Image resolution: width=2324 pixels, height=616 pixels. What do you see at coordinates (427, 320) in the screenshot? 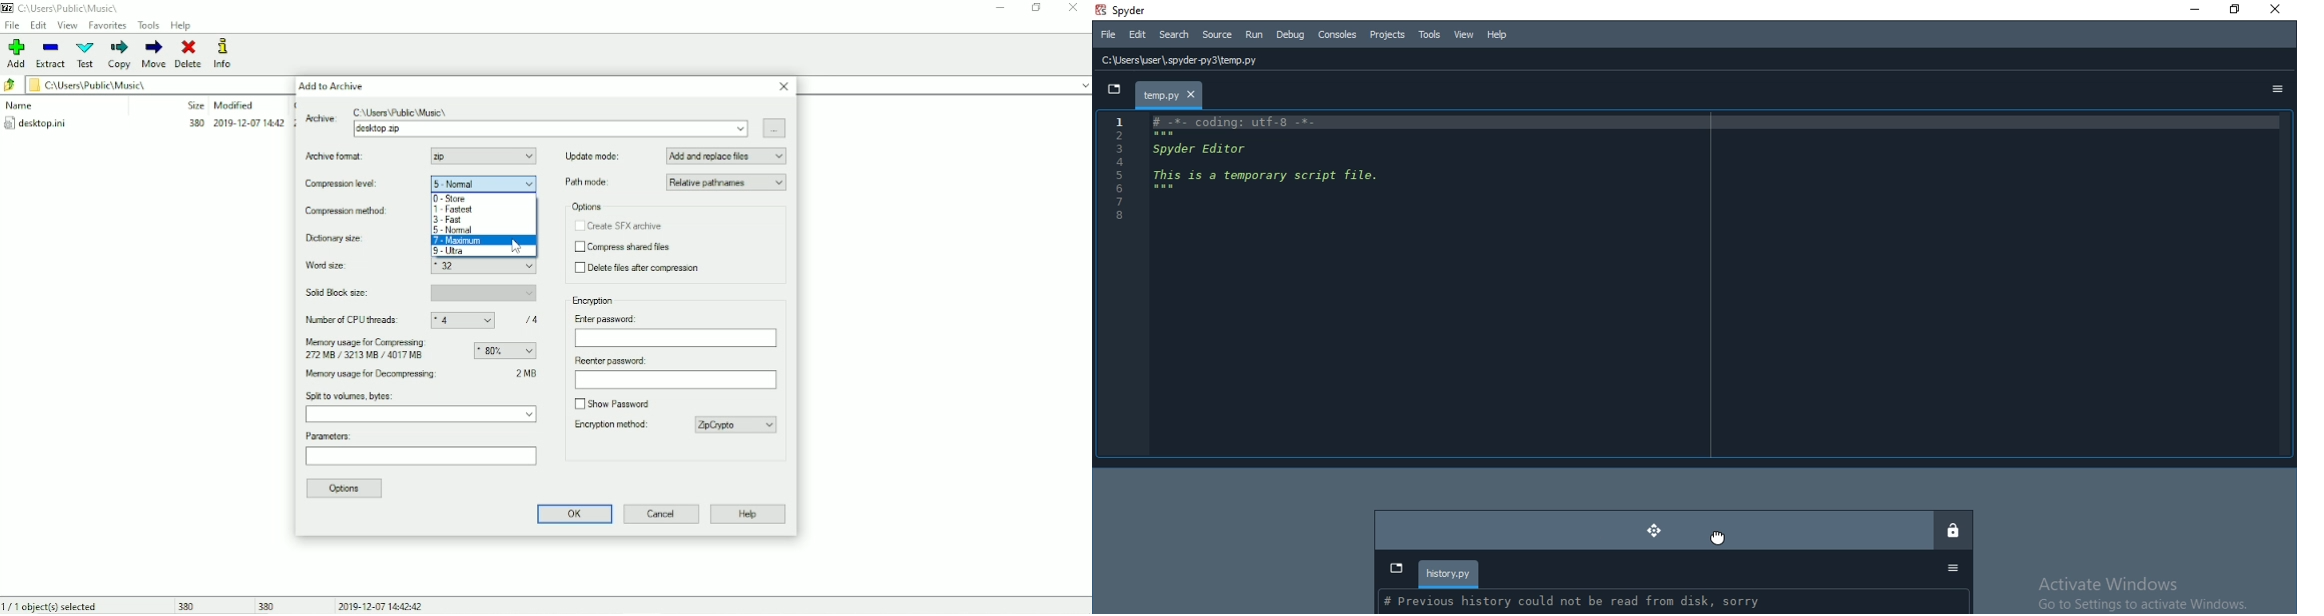
I see `Number of CPU threads` at bounding box center [427, 320].